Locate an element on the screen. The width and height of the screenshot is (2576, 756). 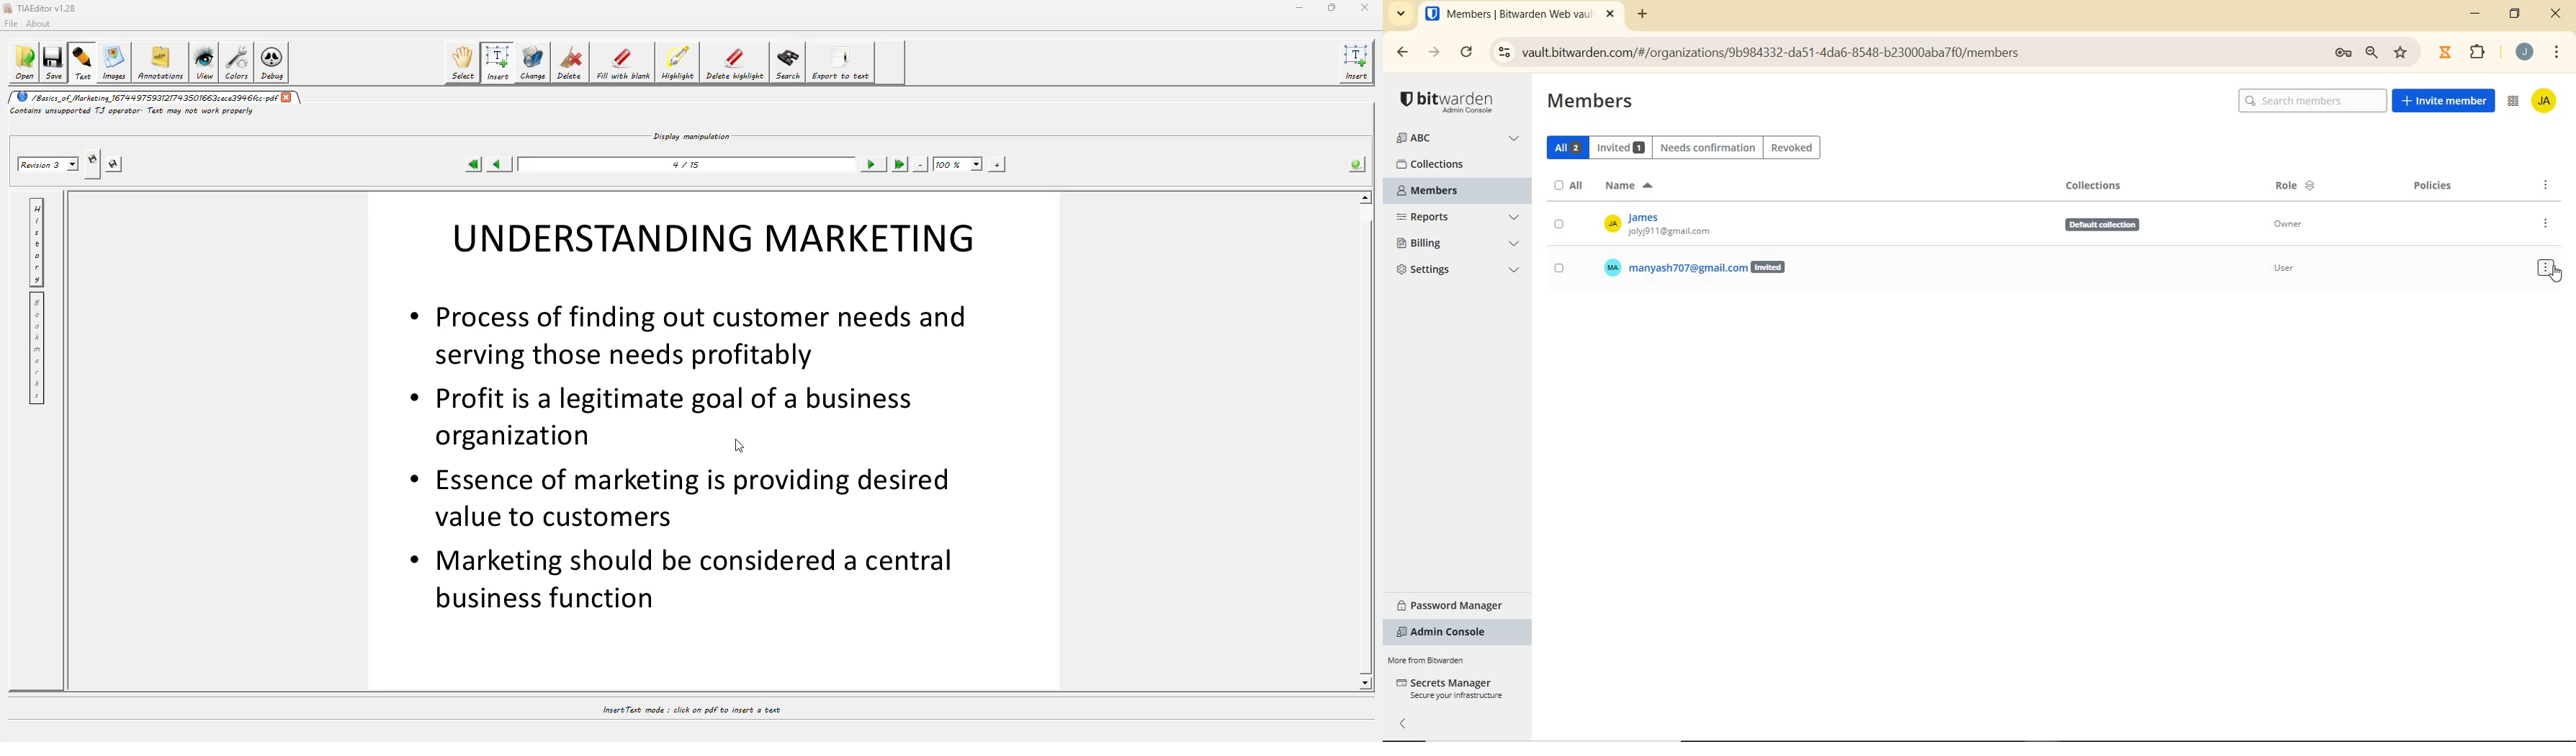
BILLING is located at coordinates (1459, 244).